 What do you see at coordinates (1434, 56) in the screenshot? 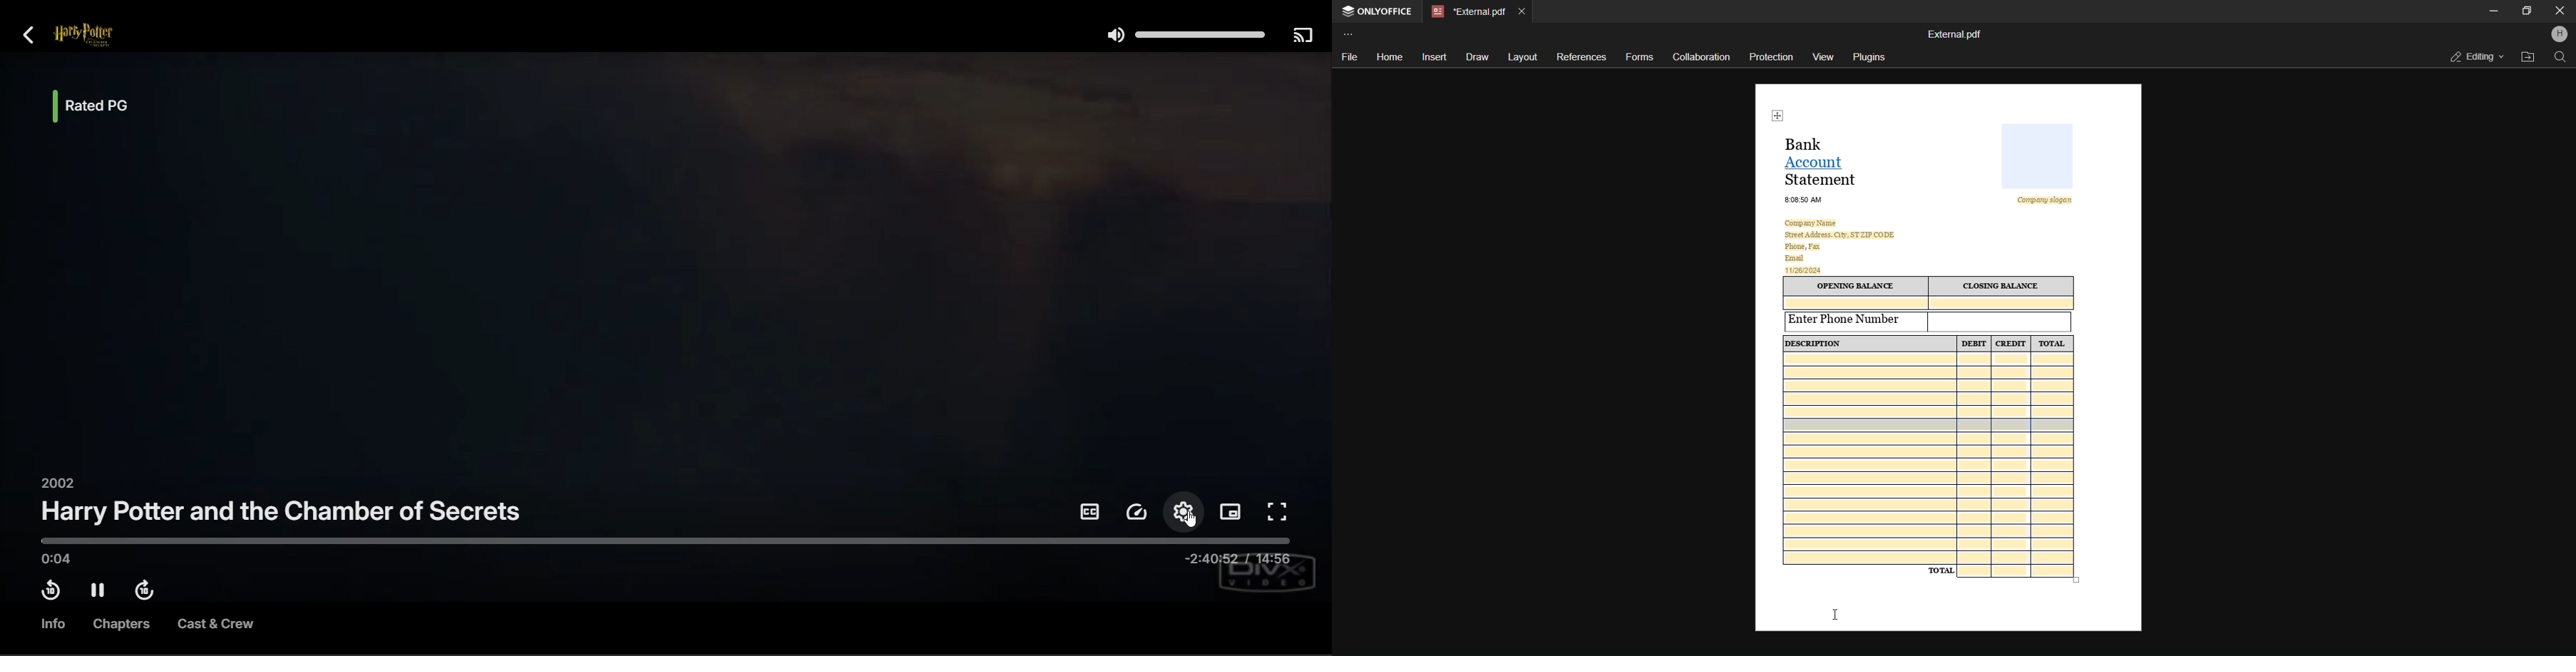
I see `insert` at bounding box center [1434, 56].